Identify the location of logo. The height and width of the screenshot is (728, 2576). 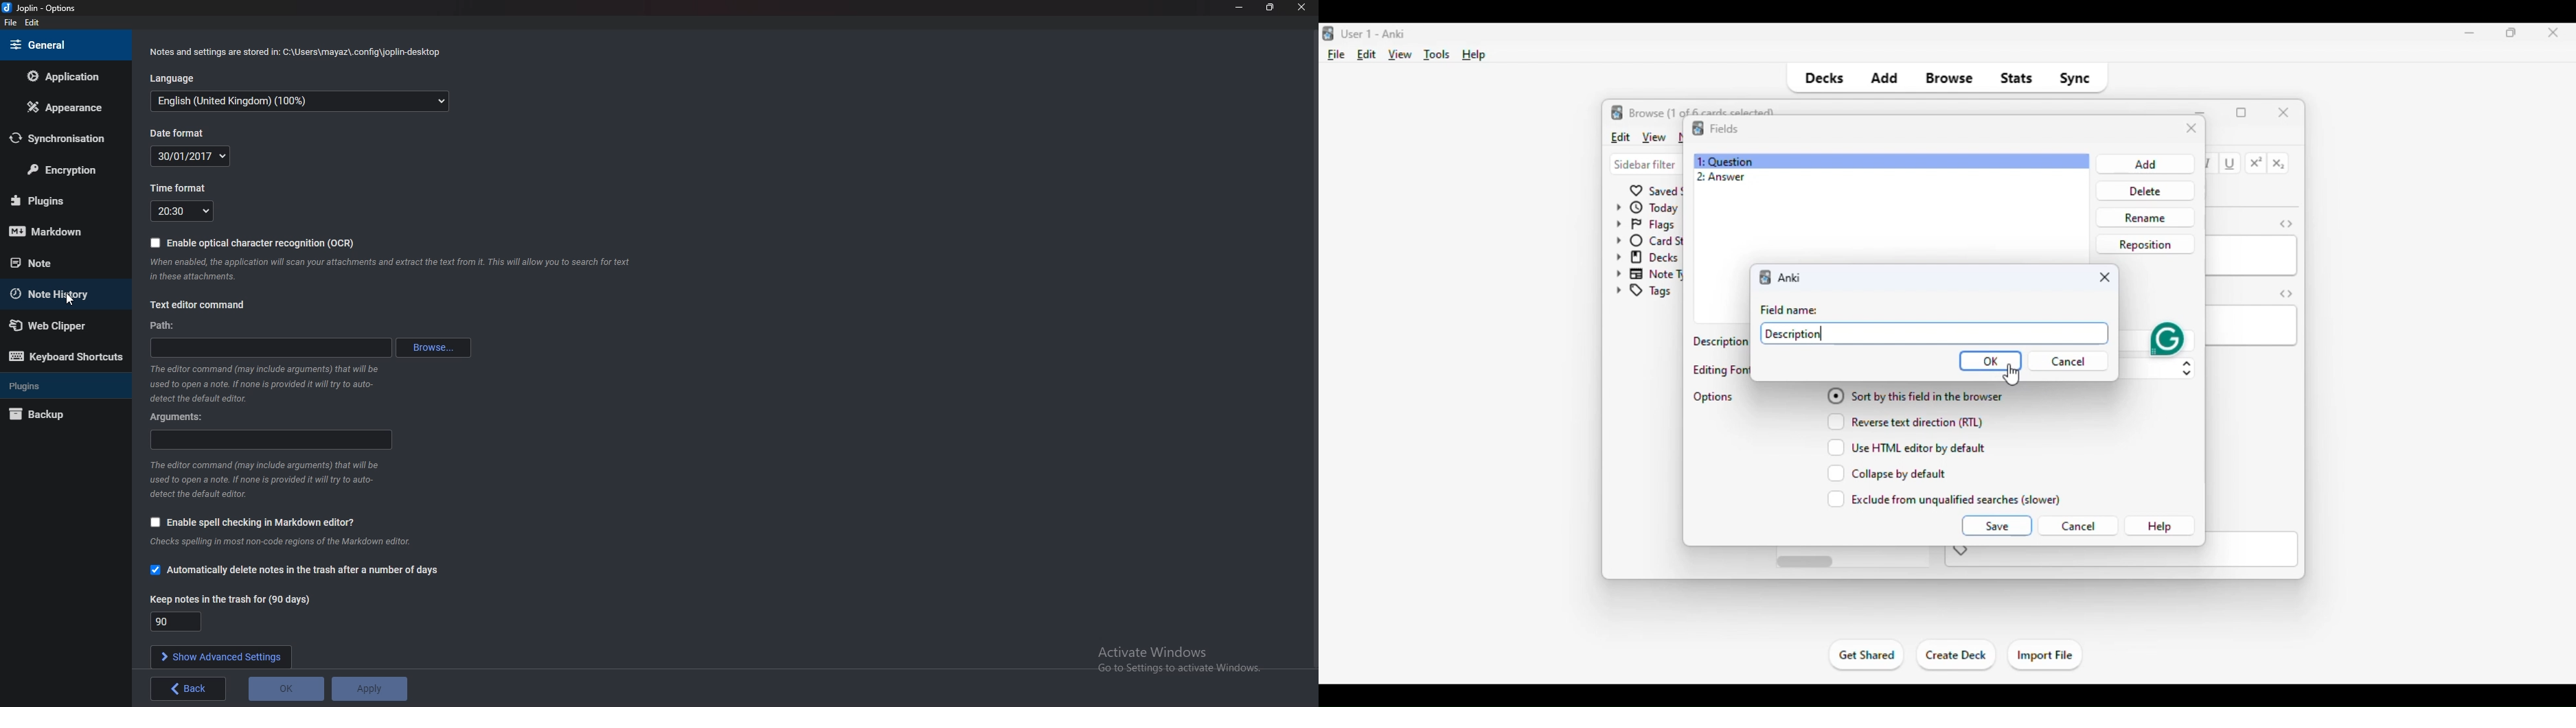
(1617, 112).